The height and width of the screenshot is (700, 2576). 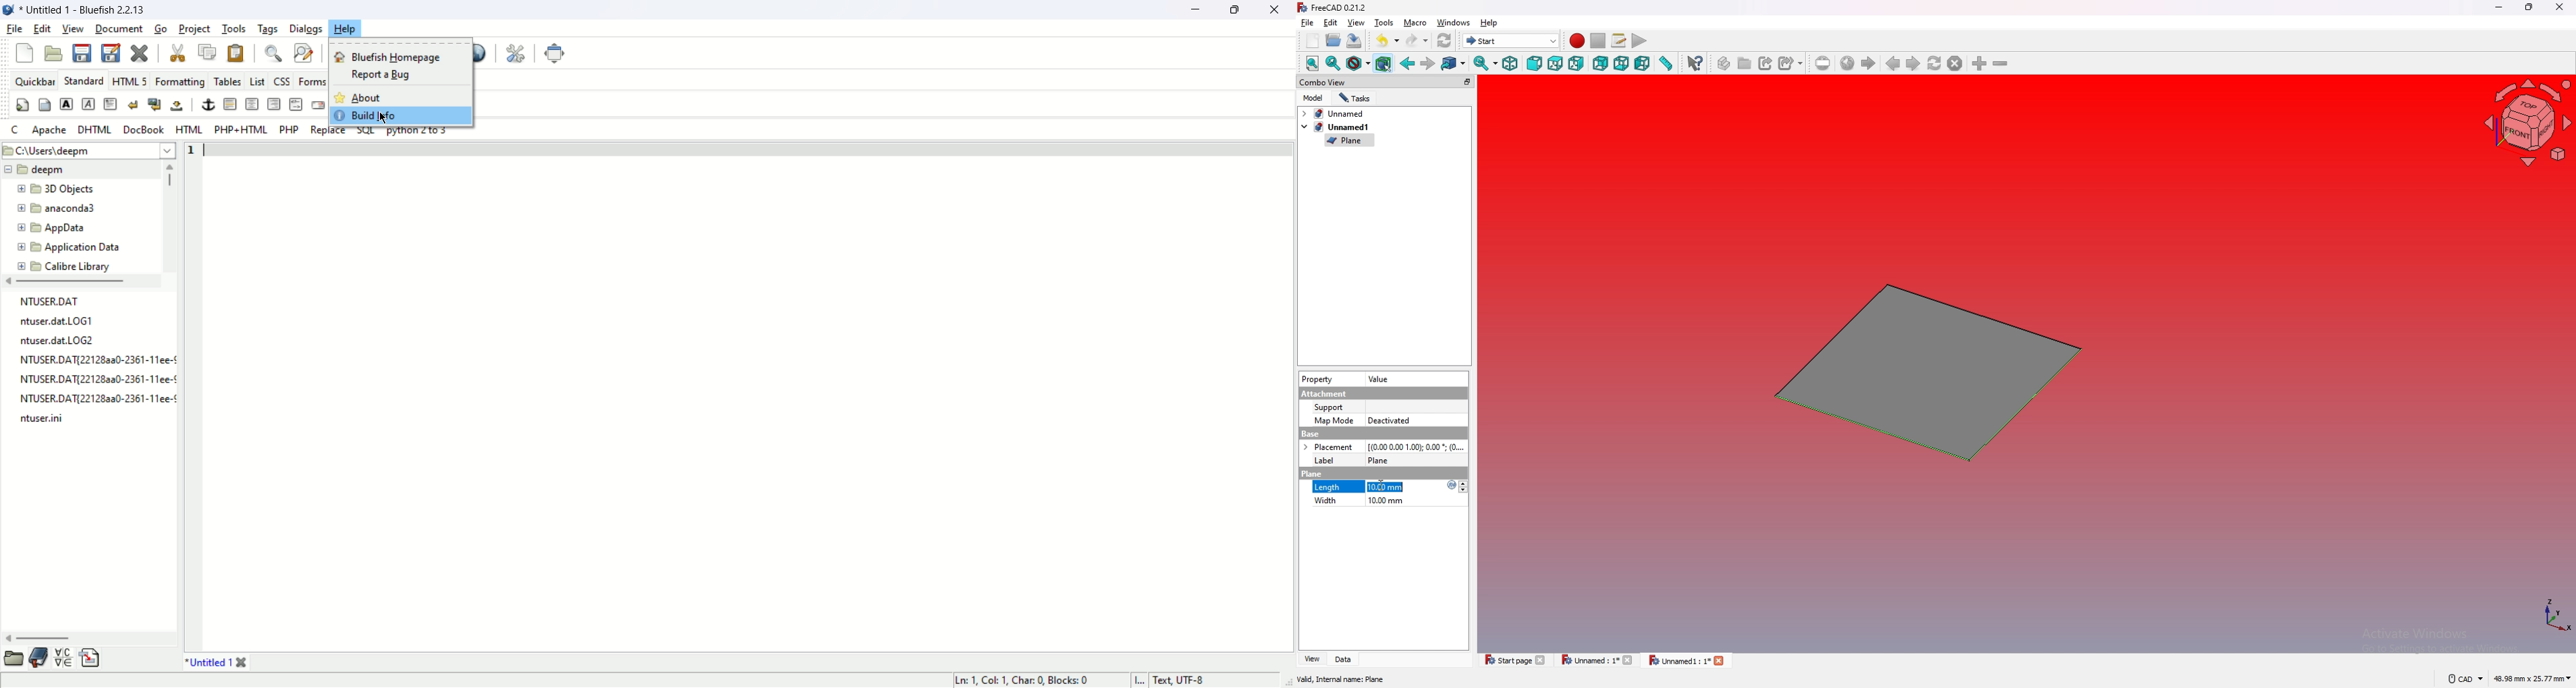 I want to click on file name, so click(x=96, y=359).